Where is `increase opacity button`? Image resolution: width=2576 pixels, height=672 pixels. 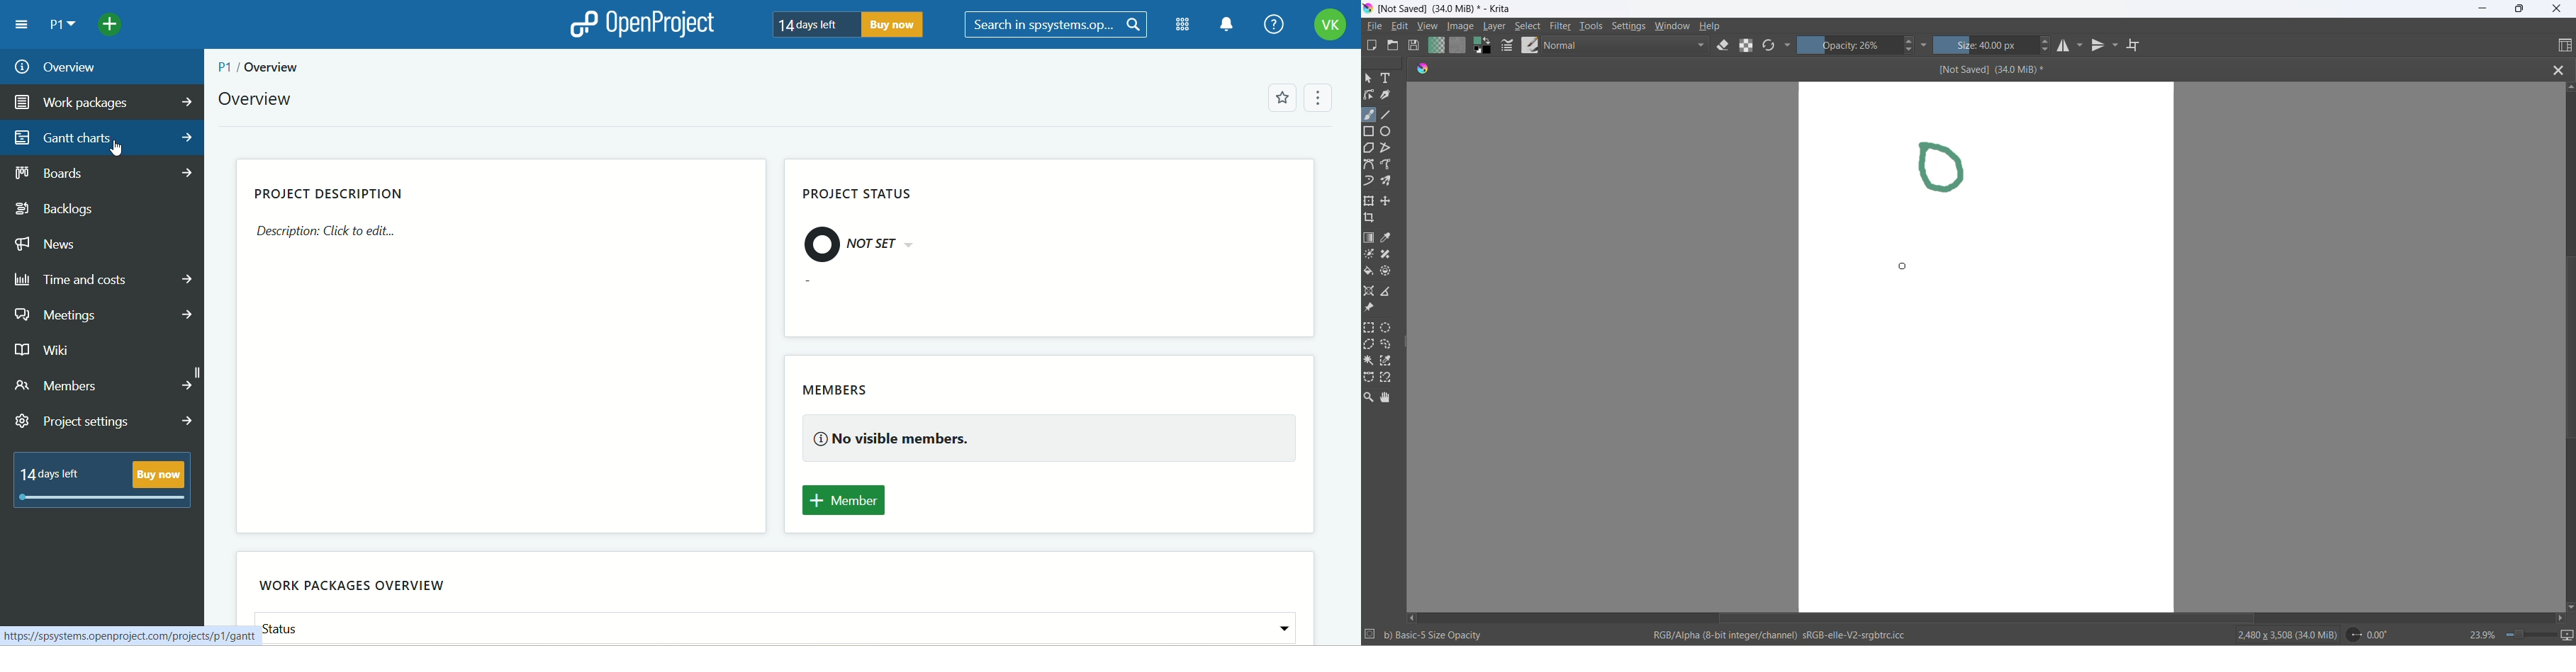 increase opacity button is located at coordinates (1910, 40).